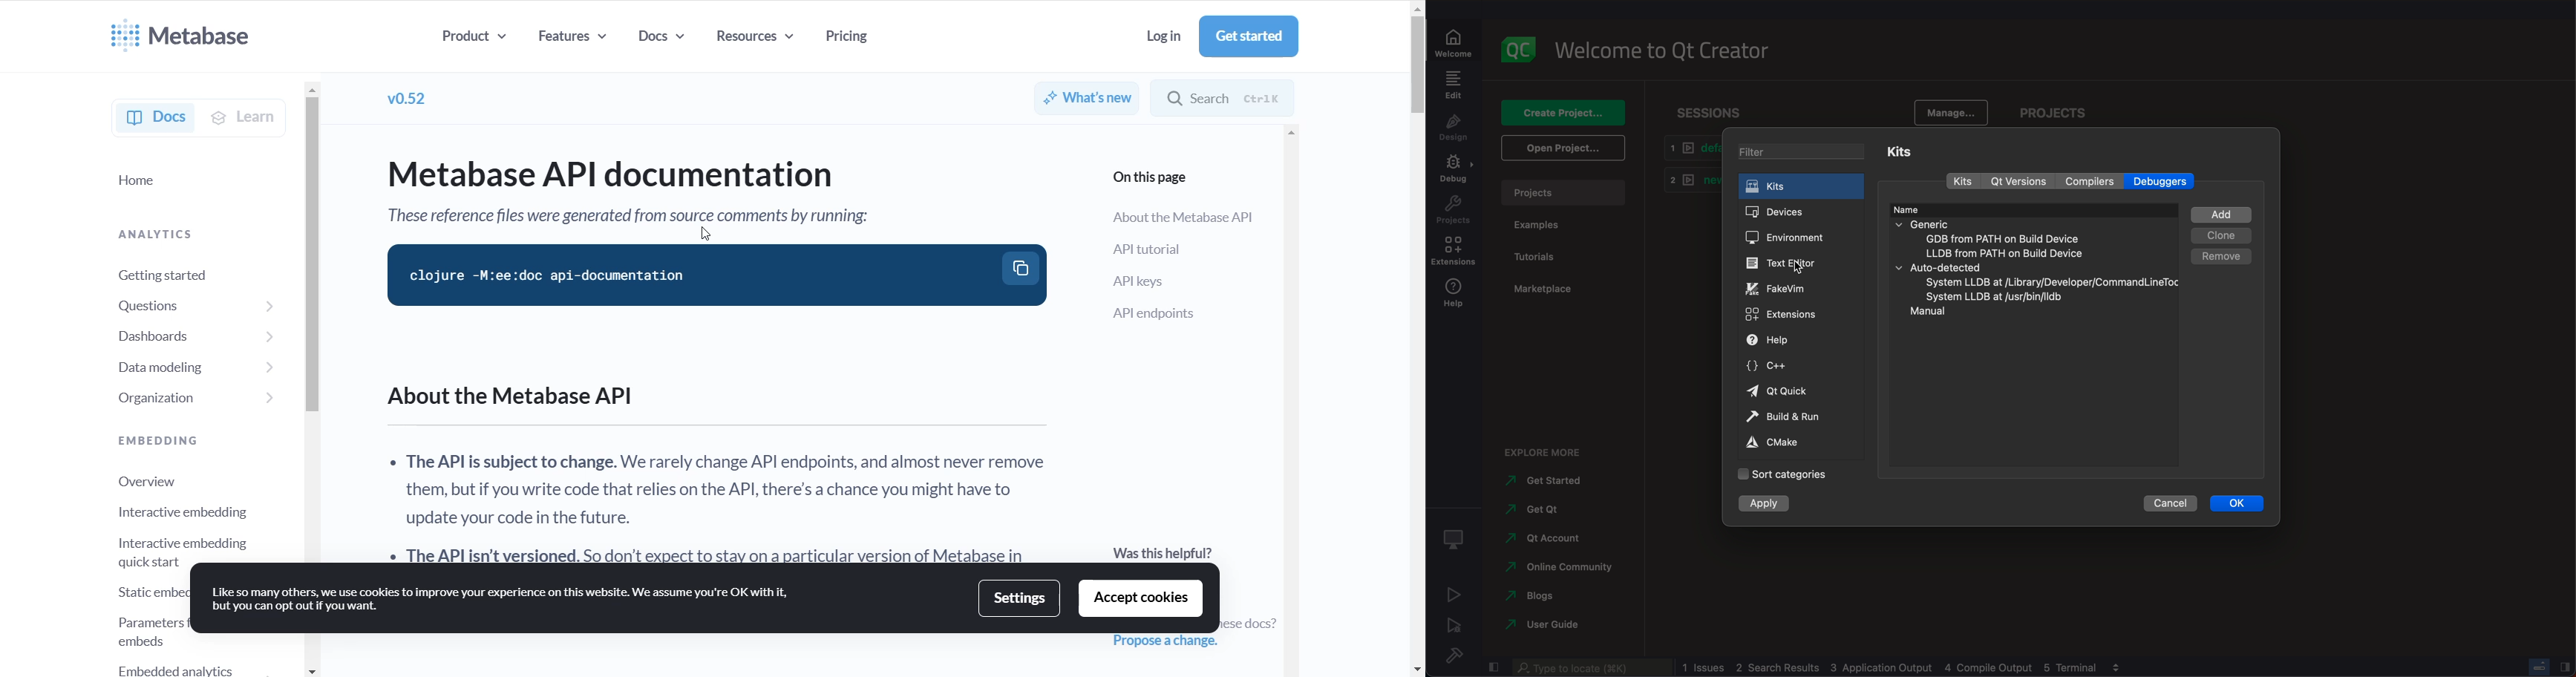  I want to click on default, so click(1690, 148).